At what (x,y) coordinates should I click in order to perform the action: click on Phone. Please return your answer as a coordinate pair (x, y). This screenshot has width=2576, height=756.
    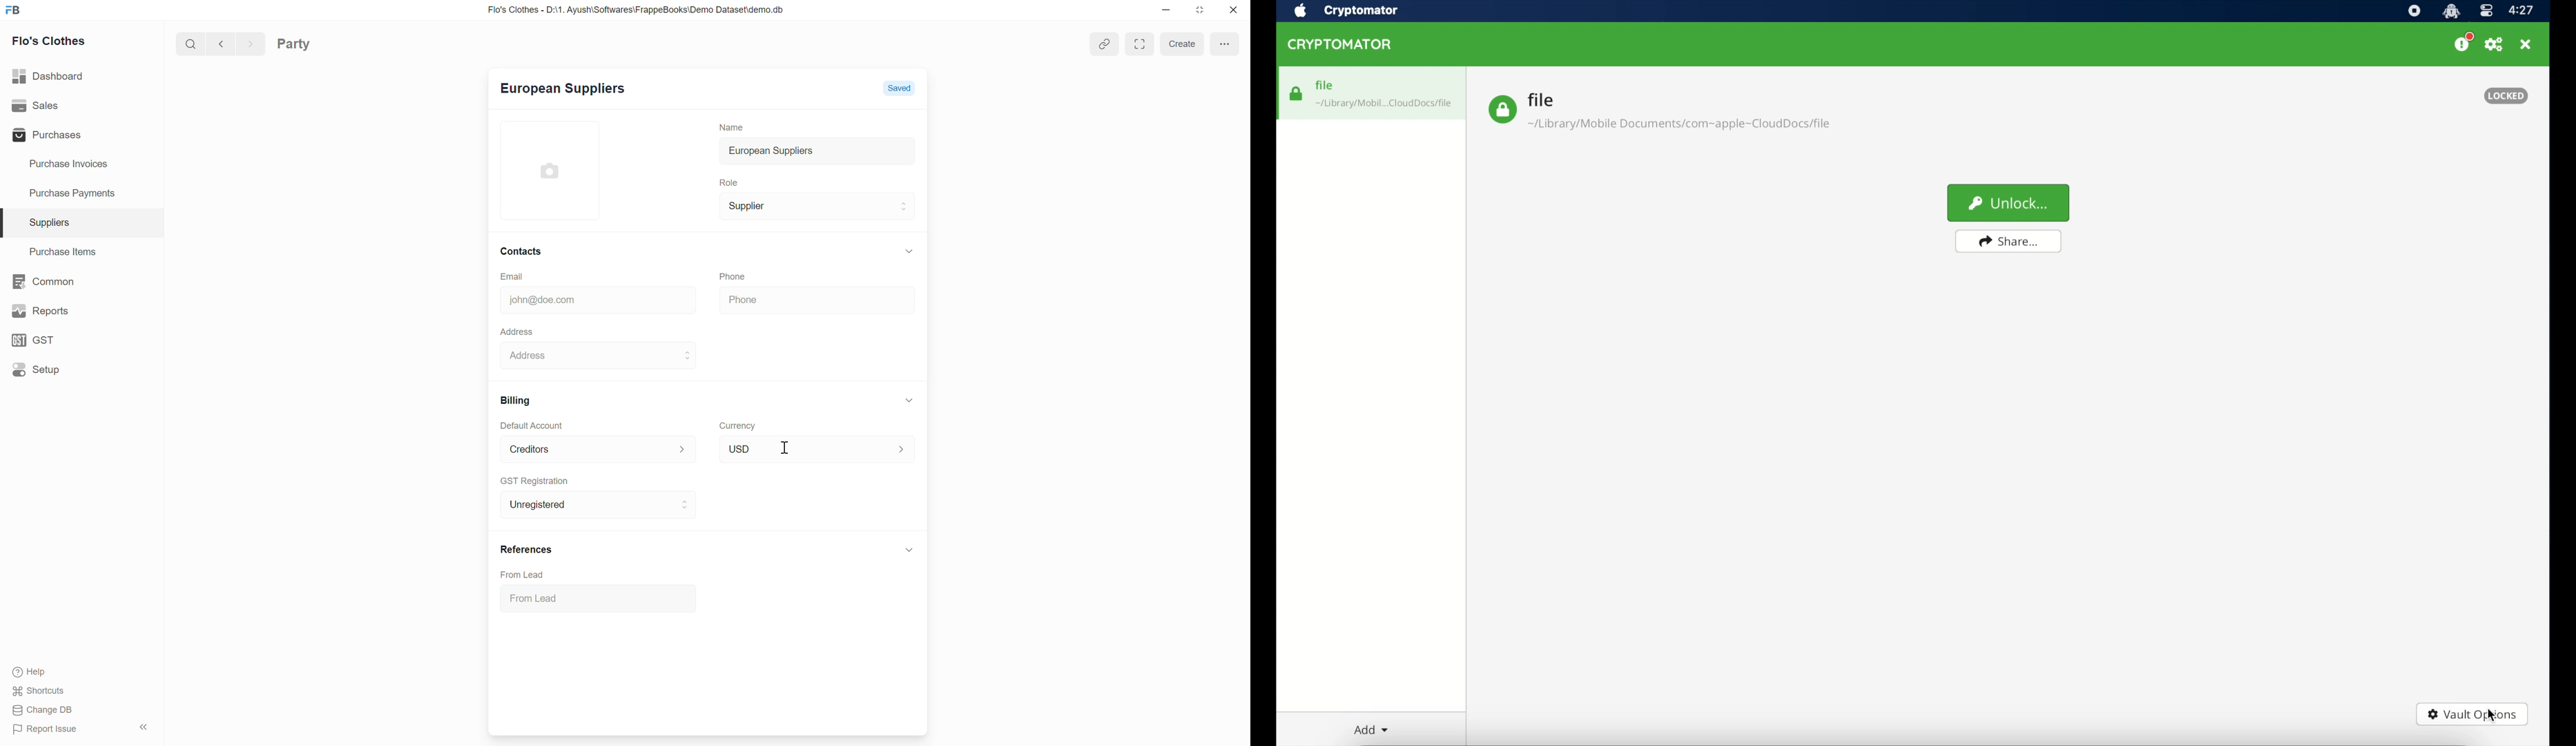
    Looking at the image, I should click on (766, 300).